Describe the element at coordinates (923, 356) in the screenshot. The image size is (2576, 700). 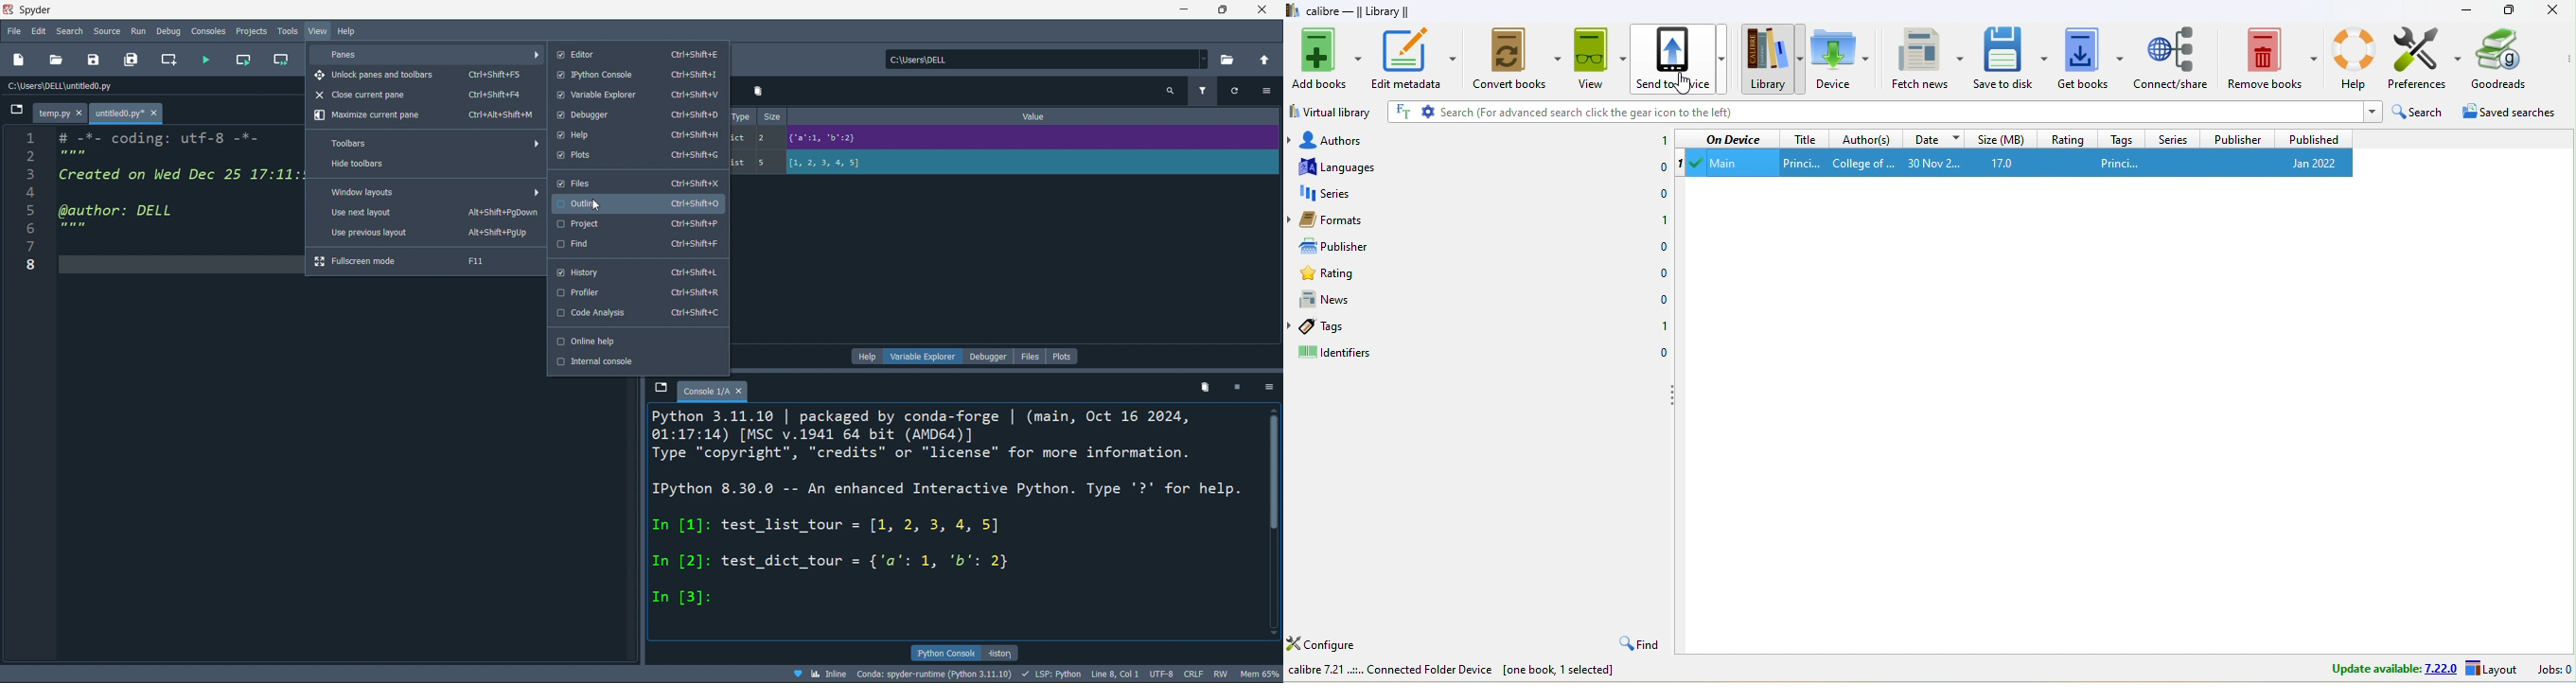
I see `variable explorer` at that location.